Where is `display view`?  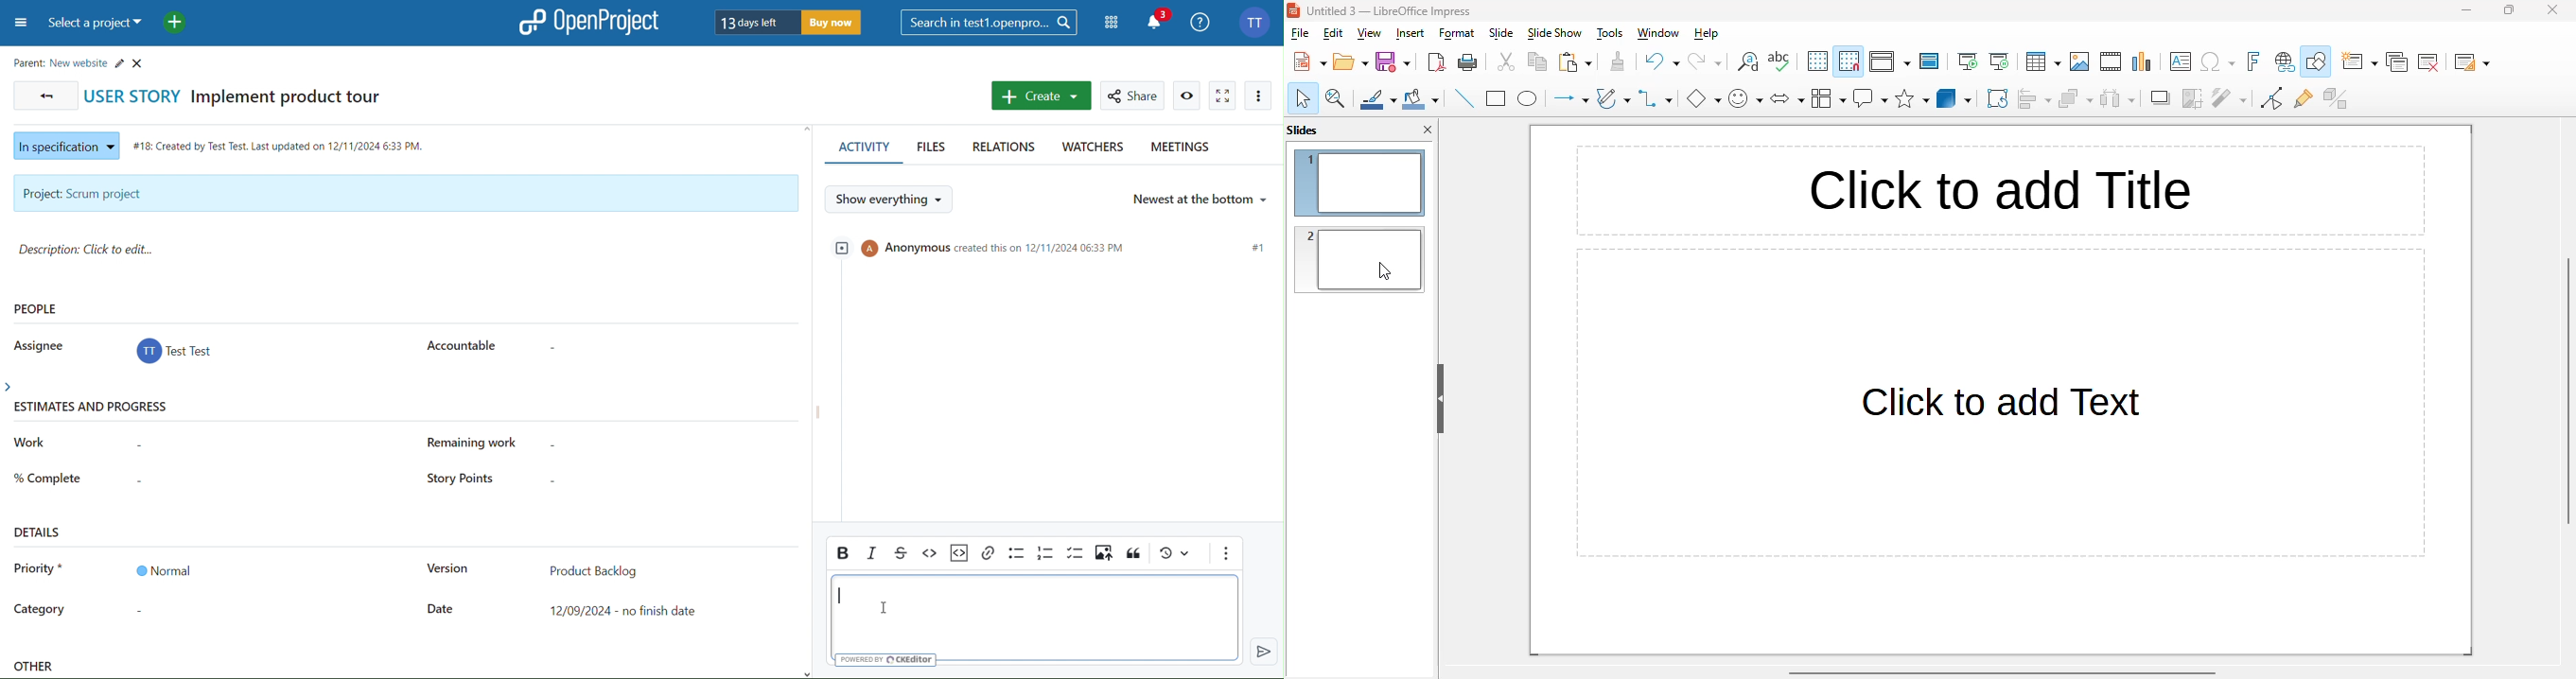
display view is located at coordinates (1889, 61).